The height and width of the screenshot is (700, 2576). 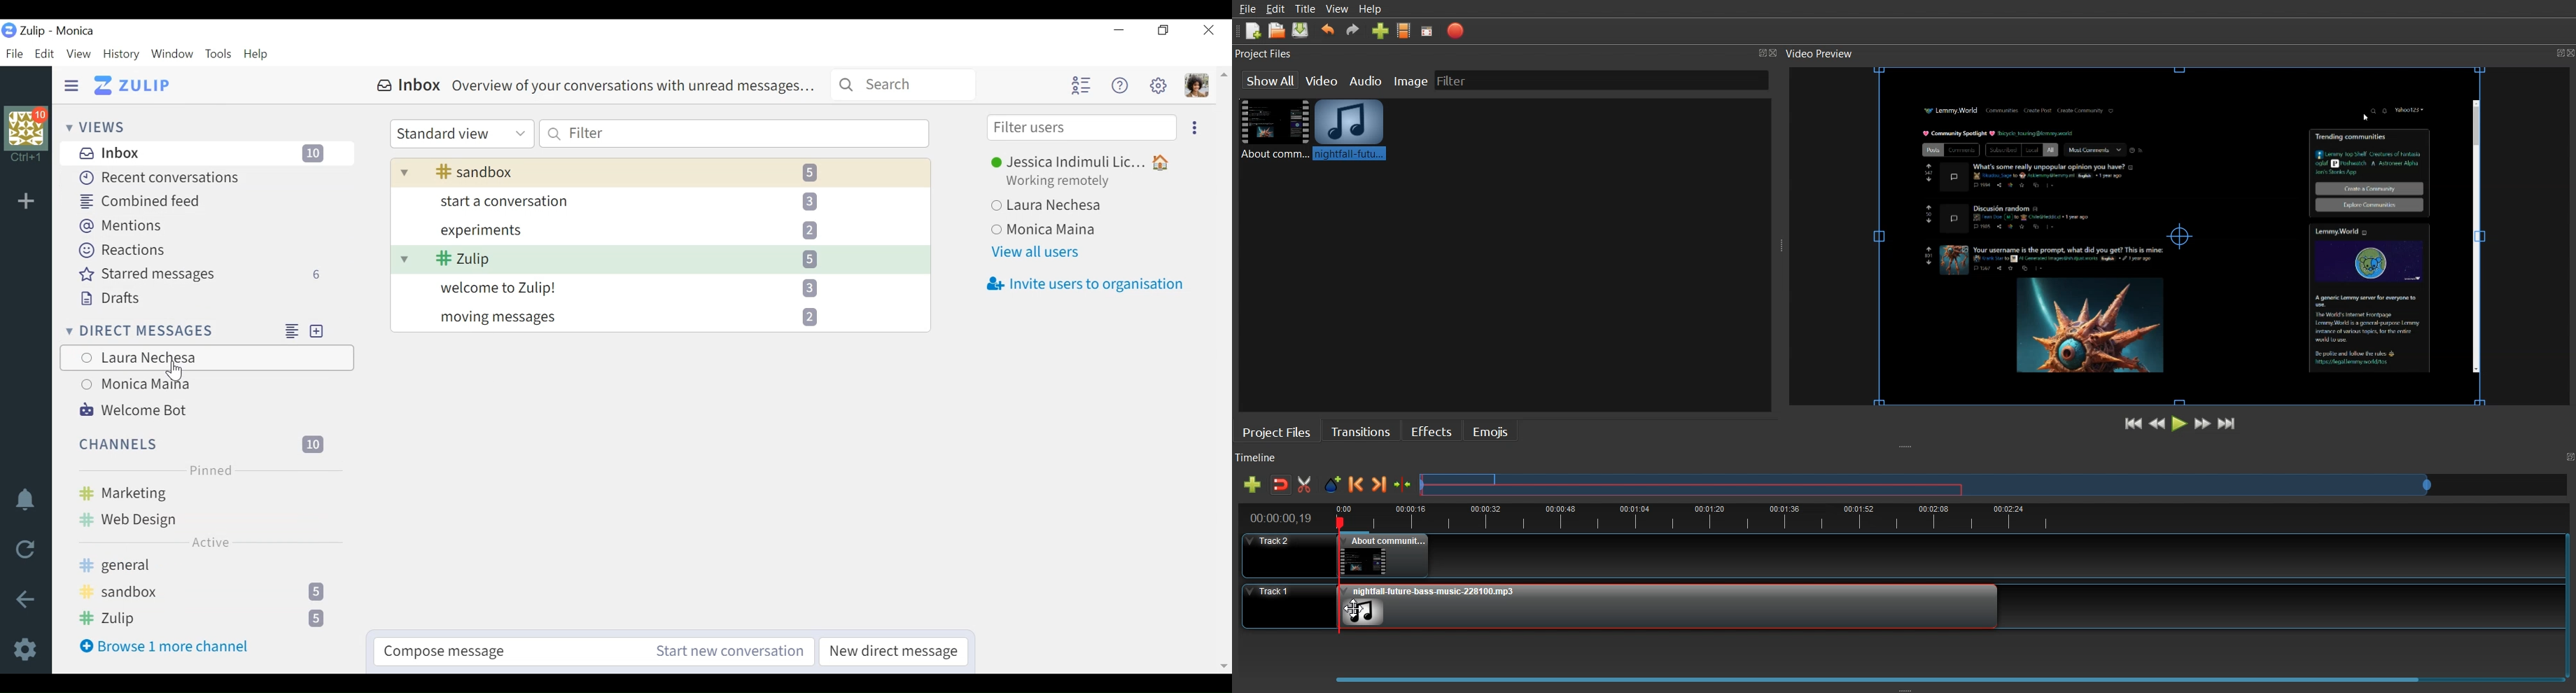 I want to click on Jump to End, so click(x=2227, y=423).